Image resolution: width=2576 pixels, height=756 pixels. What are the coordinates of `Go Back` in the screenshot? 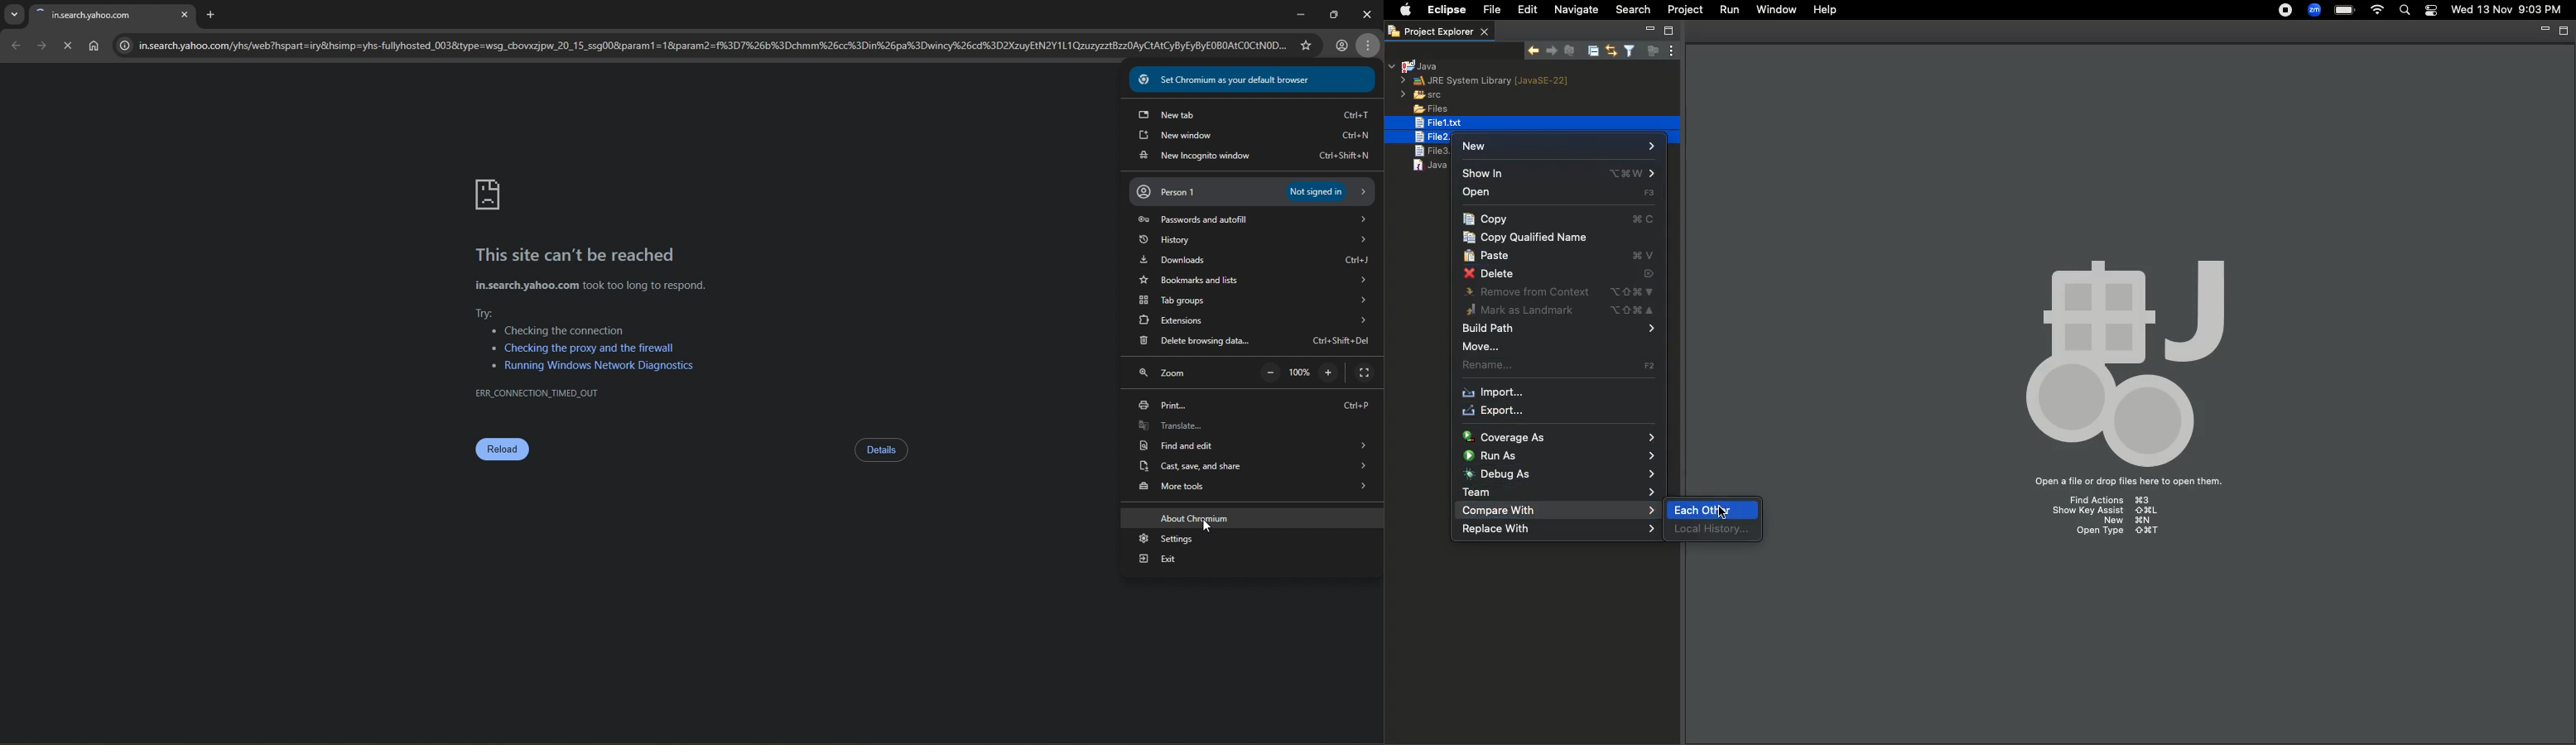 It's located at (15, 45).